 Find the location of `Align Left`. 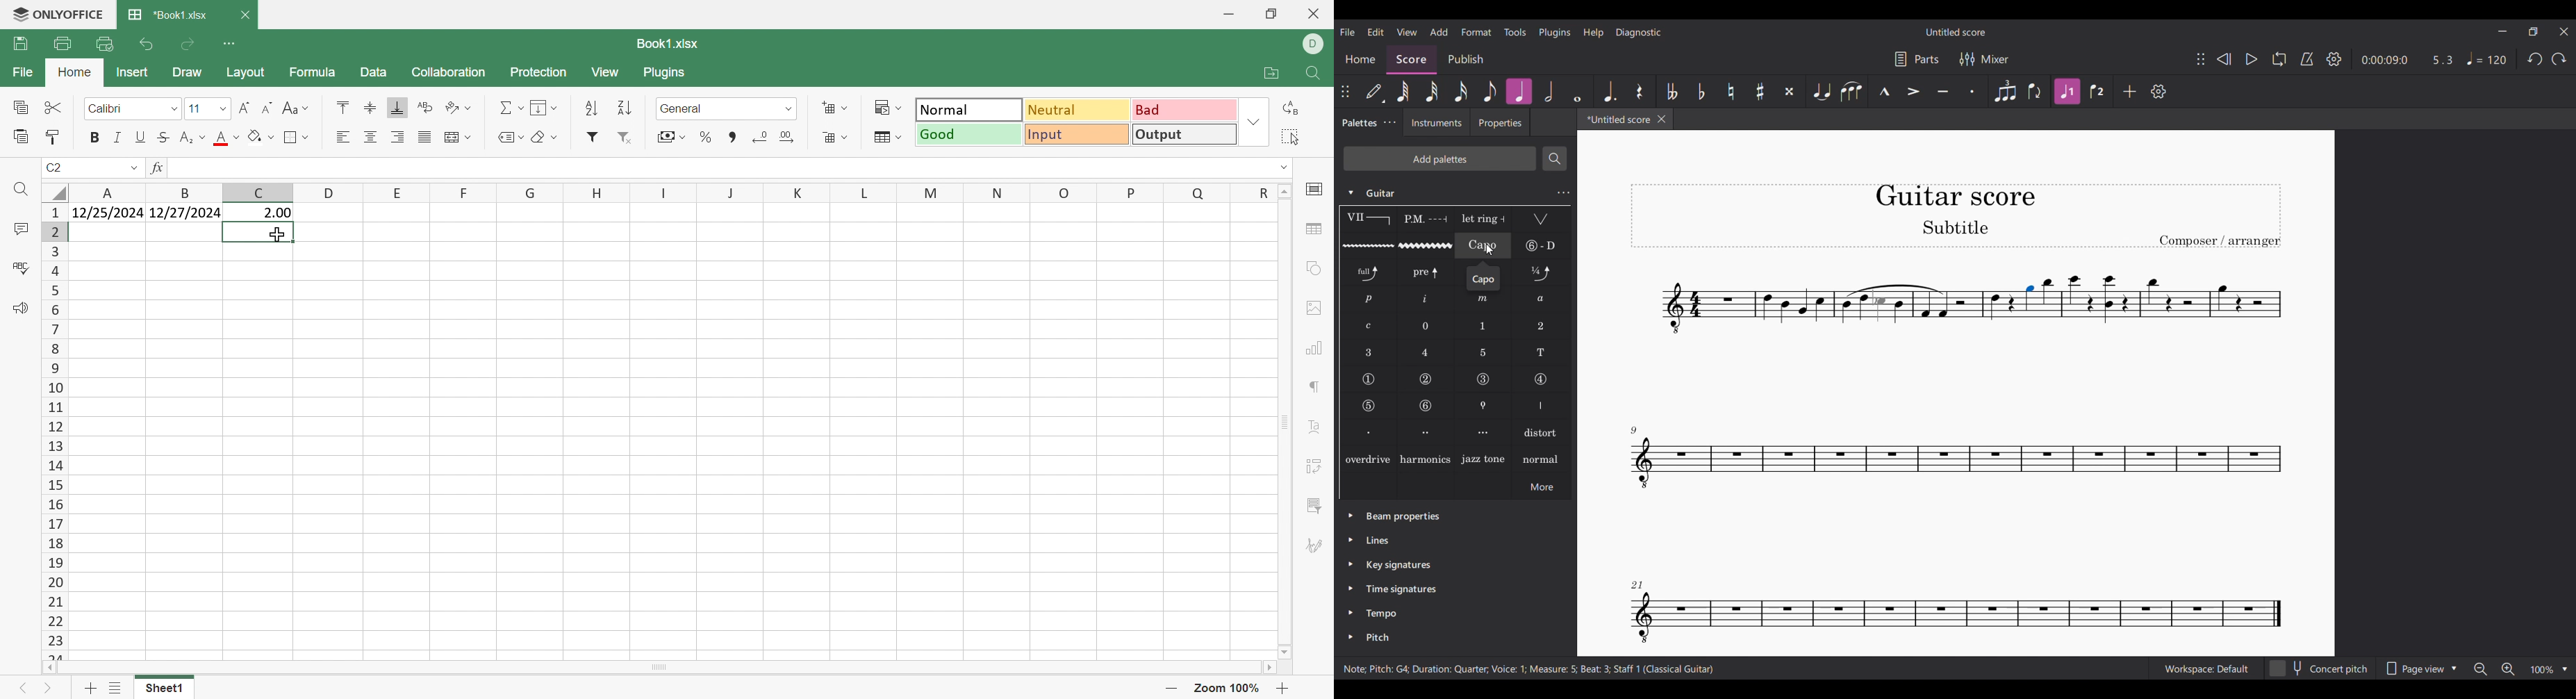

Align Left is located at coordinates (343, 138).